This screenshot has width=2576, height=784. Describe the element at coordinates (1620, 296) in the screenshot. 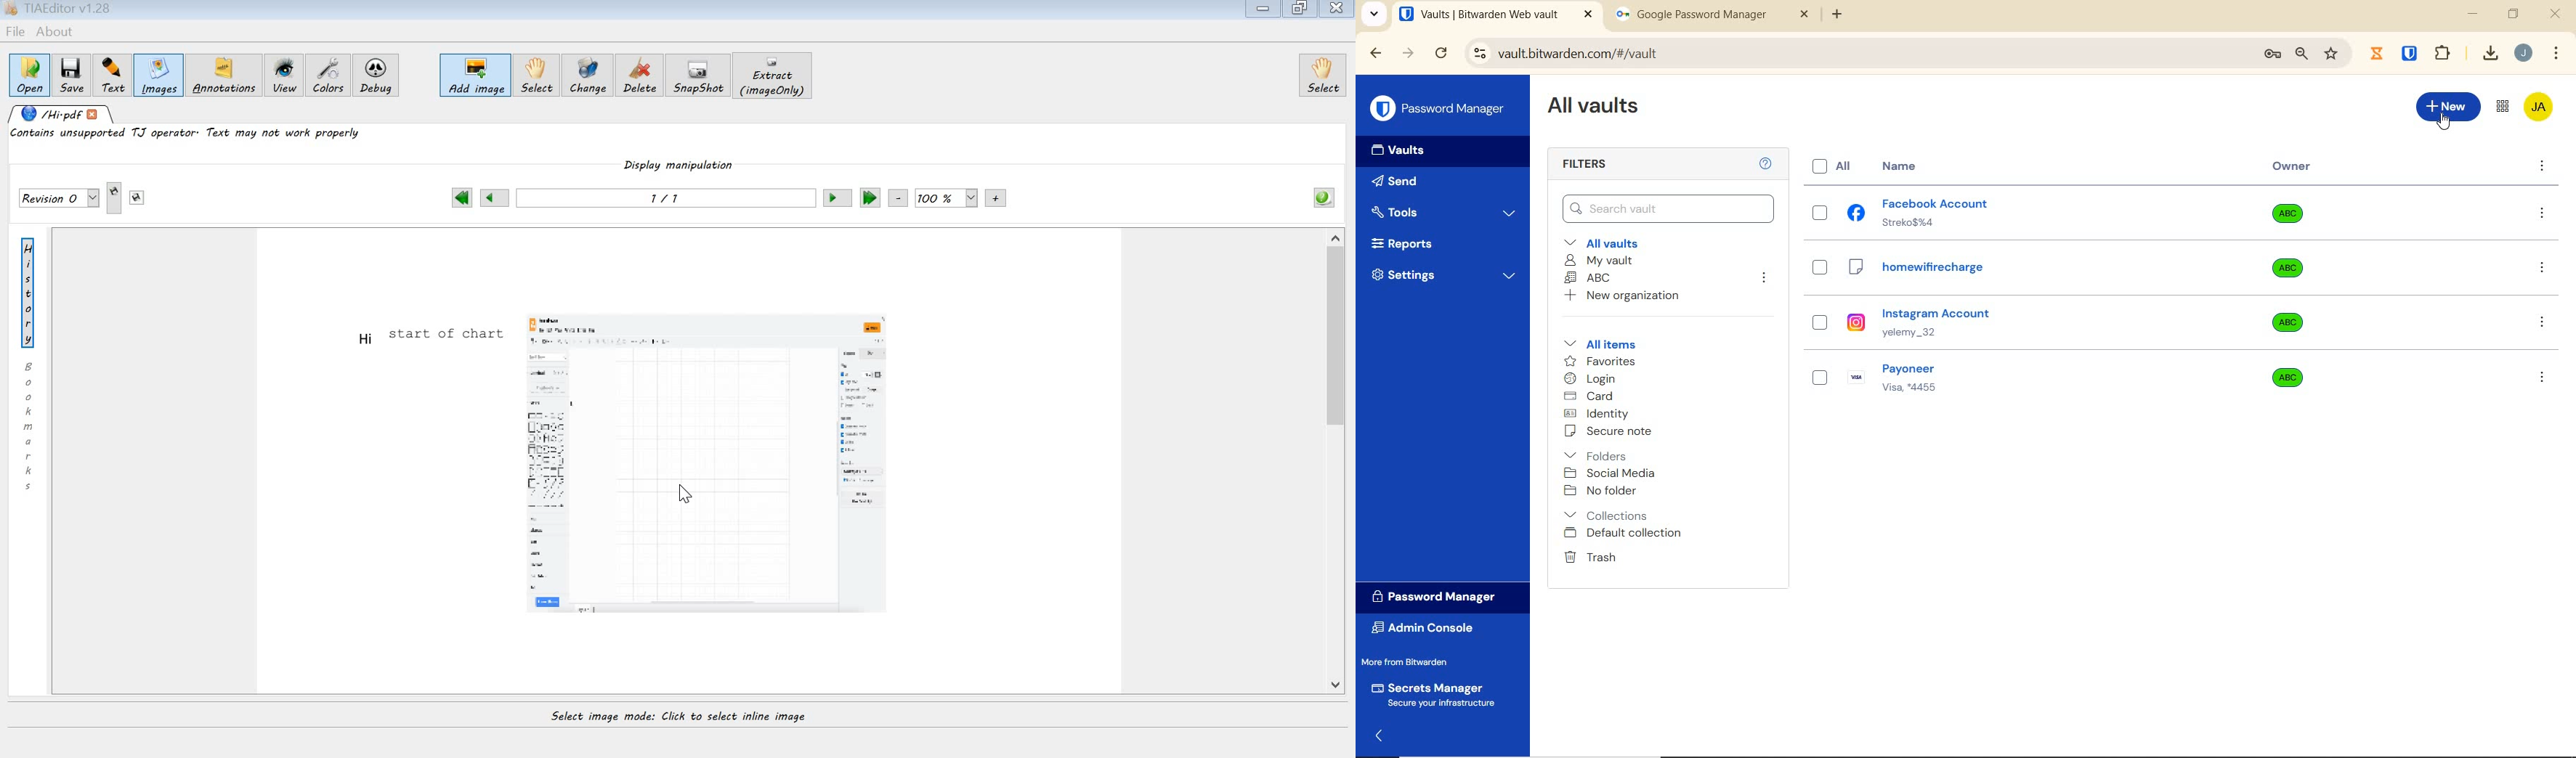

I see `New organization` at that location.